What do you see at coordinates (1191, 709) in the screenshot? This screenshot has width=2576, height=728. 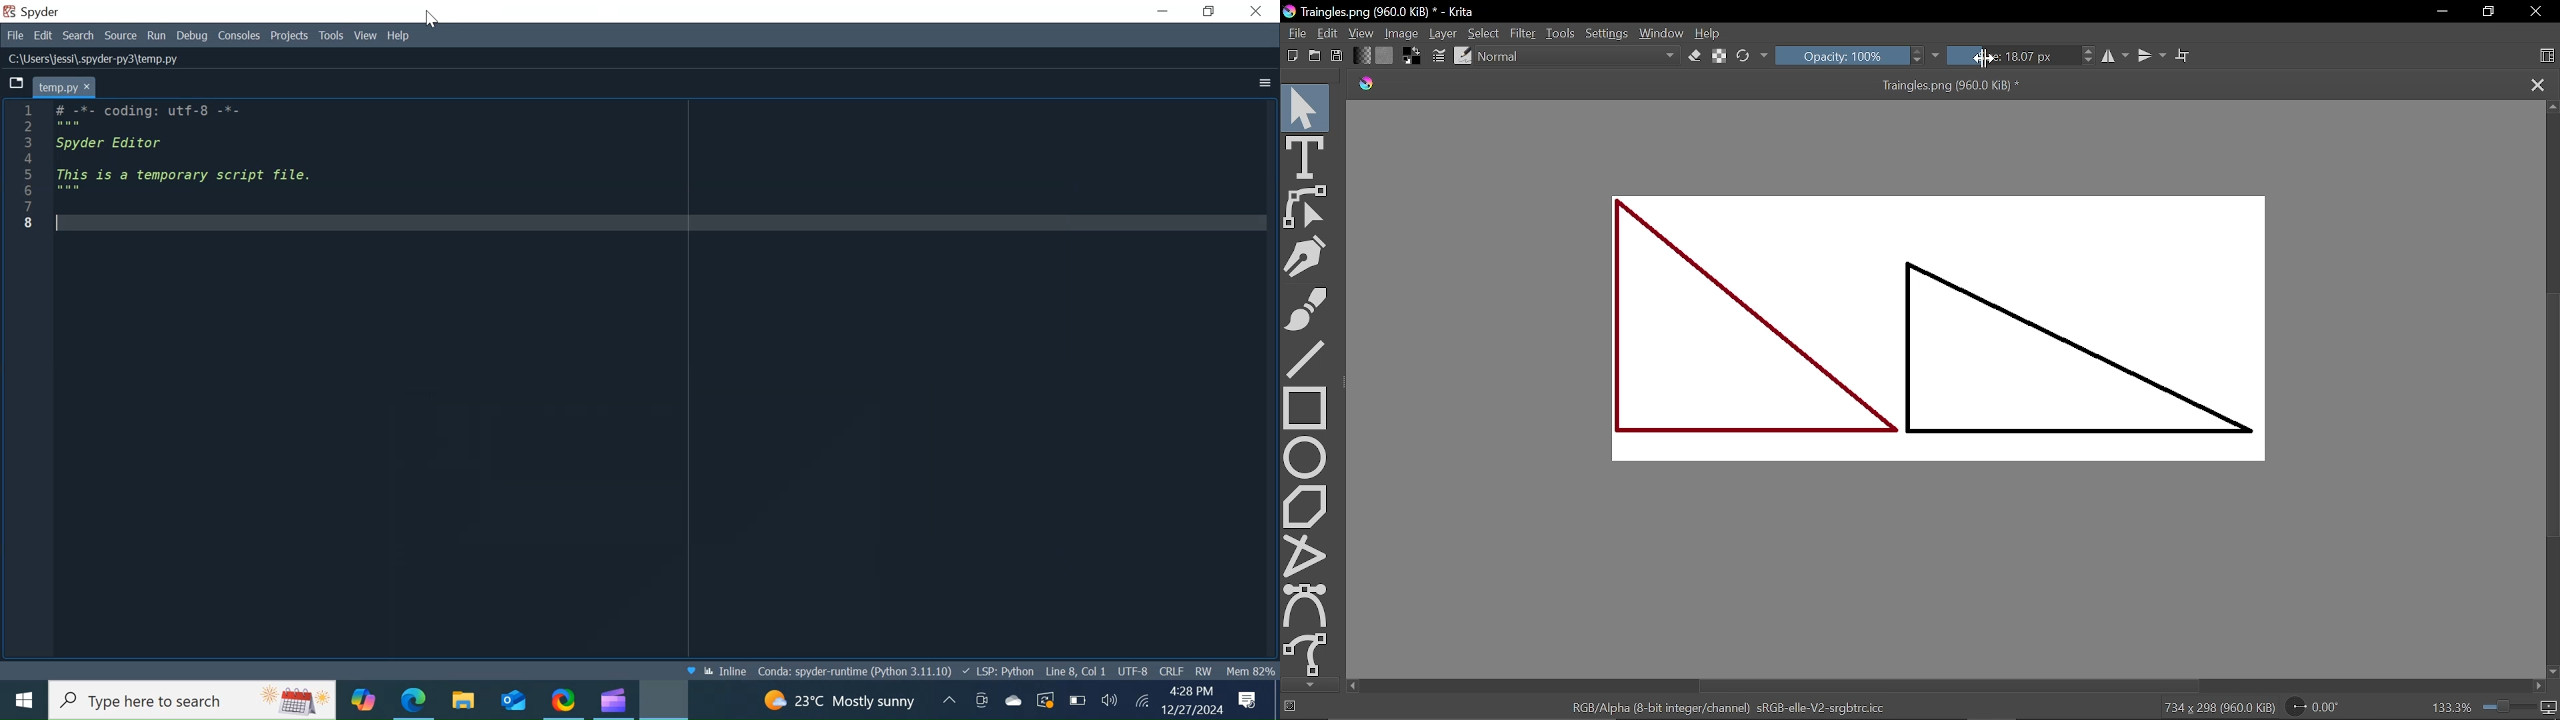 I see `Date` at bounding box center [1191, 709].